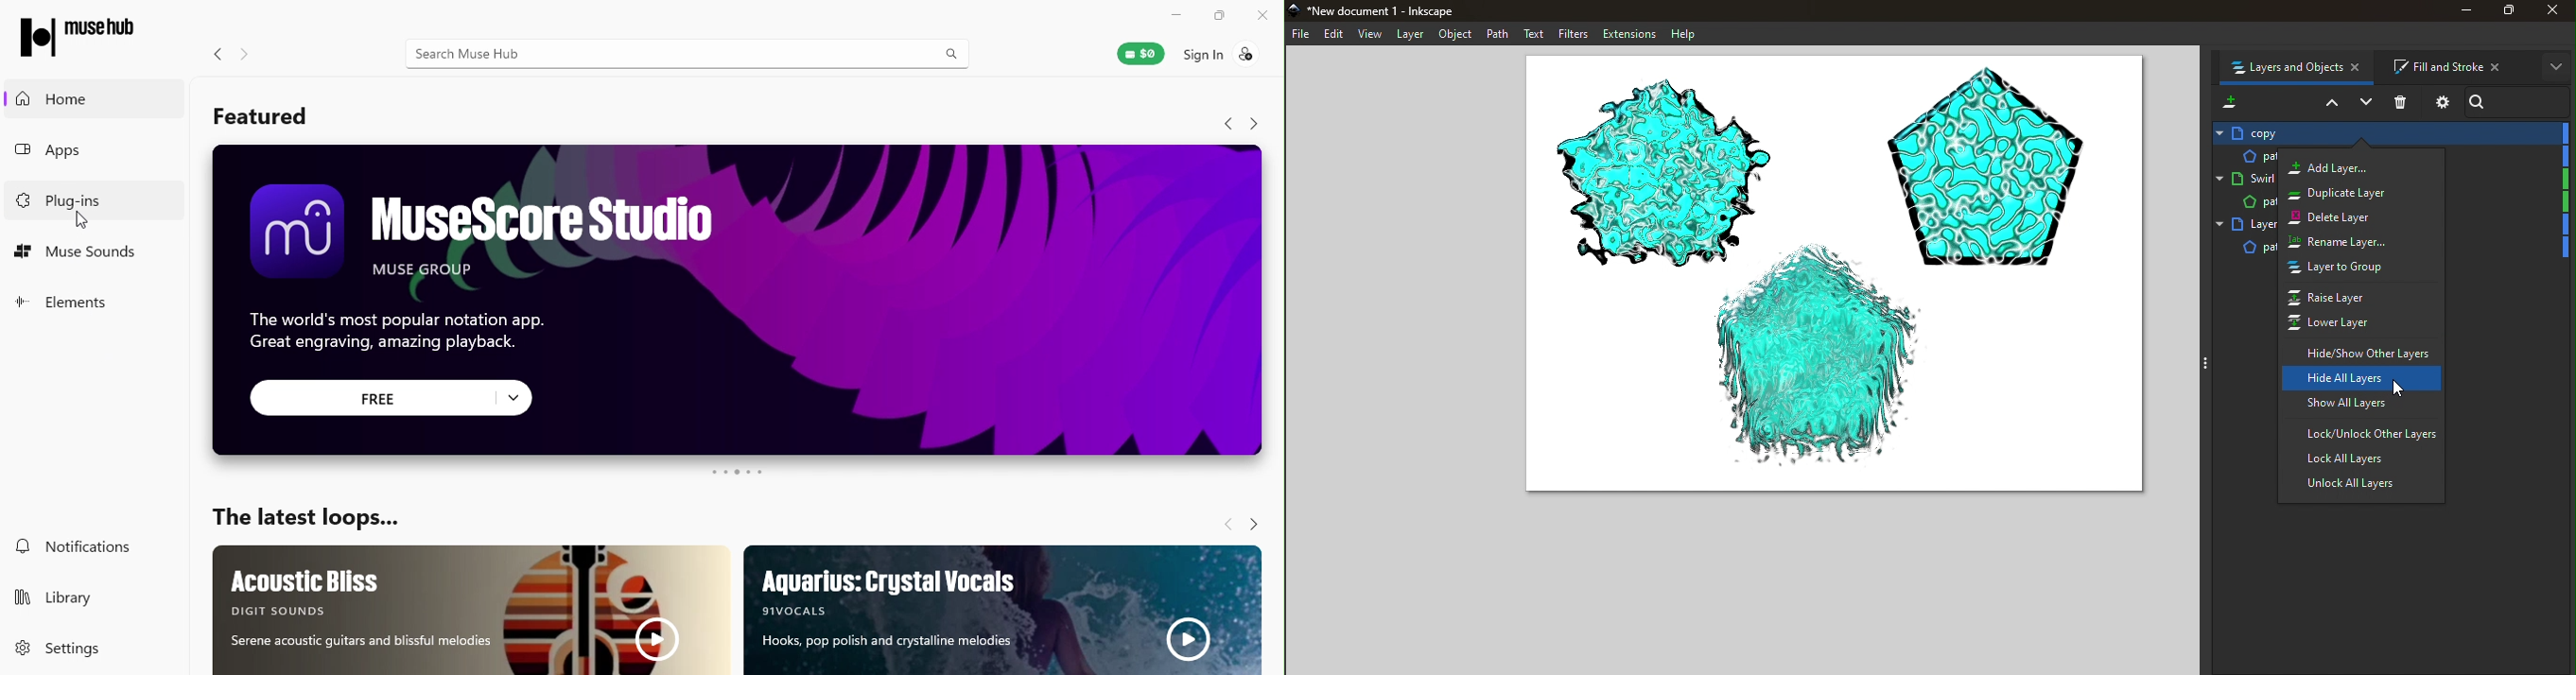  Describe the element at coordinates (2367, 103) in the screenshot. I see `Lower selection one step` at that location.